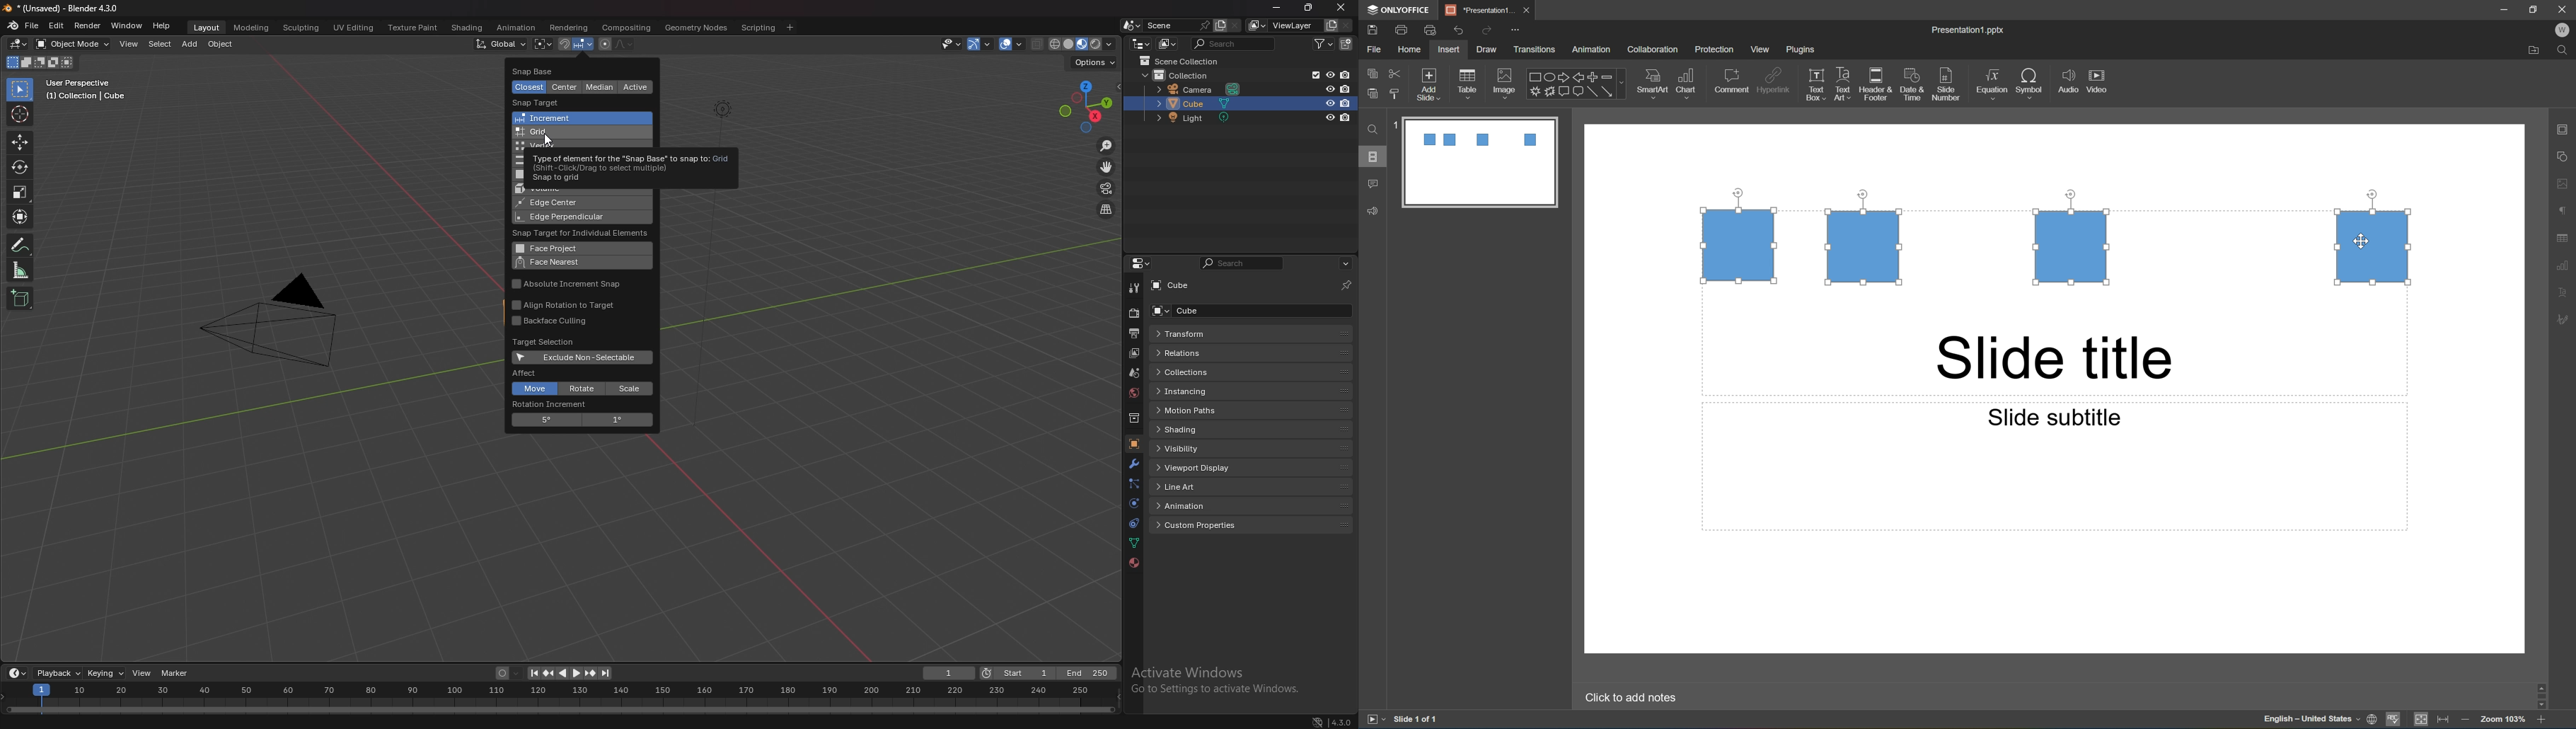  What do you see at coordinates (1134, 394) in the screenshot?
I see `world` at bounding box center [1134, 394].